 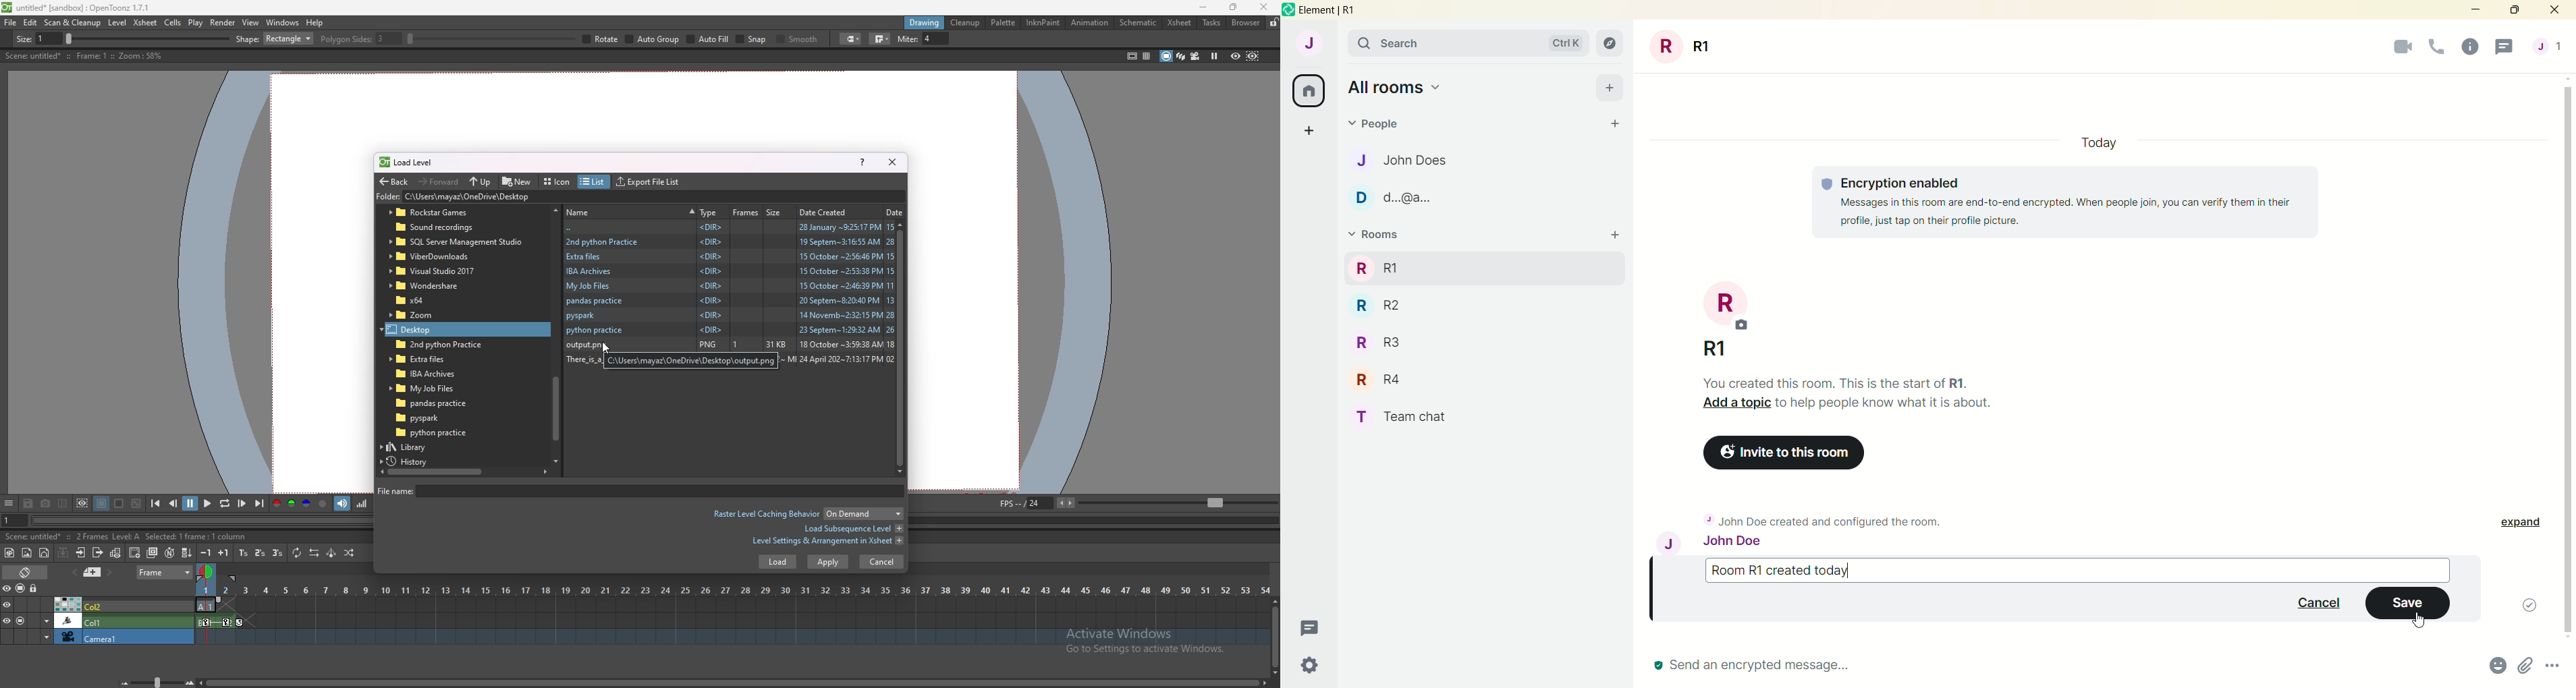 I want to click on close x subsheet, so click(x=97, y=553).